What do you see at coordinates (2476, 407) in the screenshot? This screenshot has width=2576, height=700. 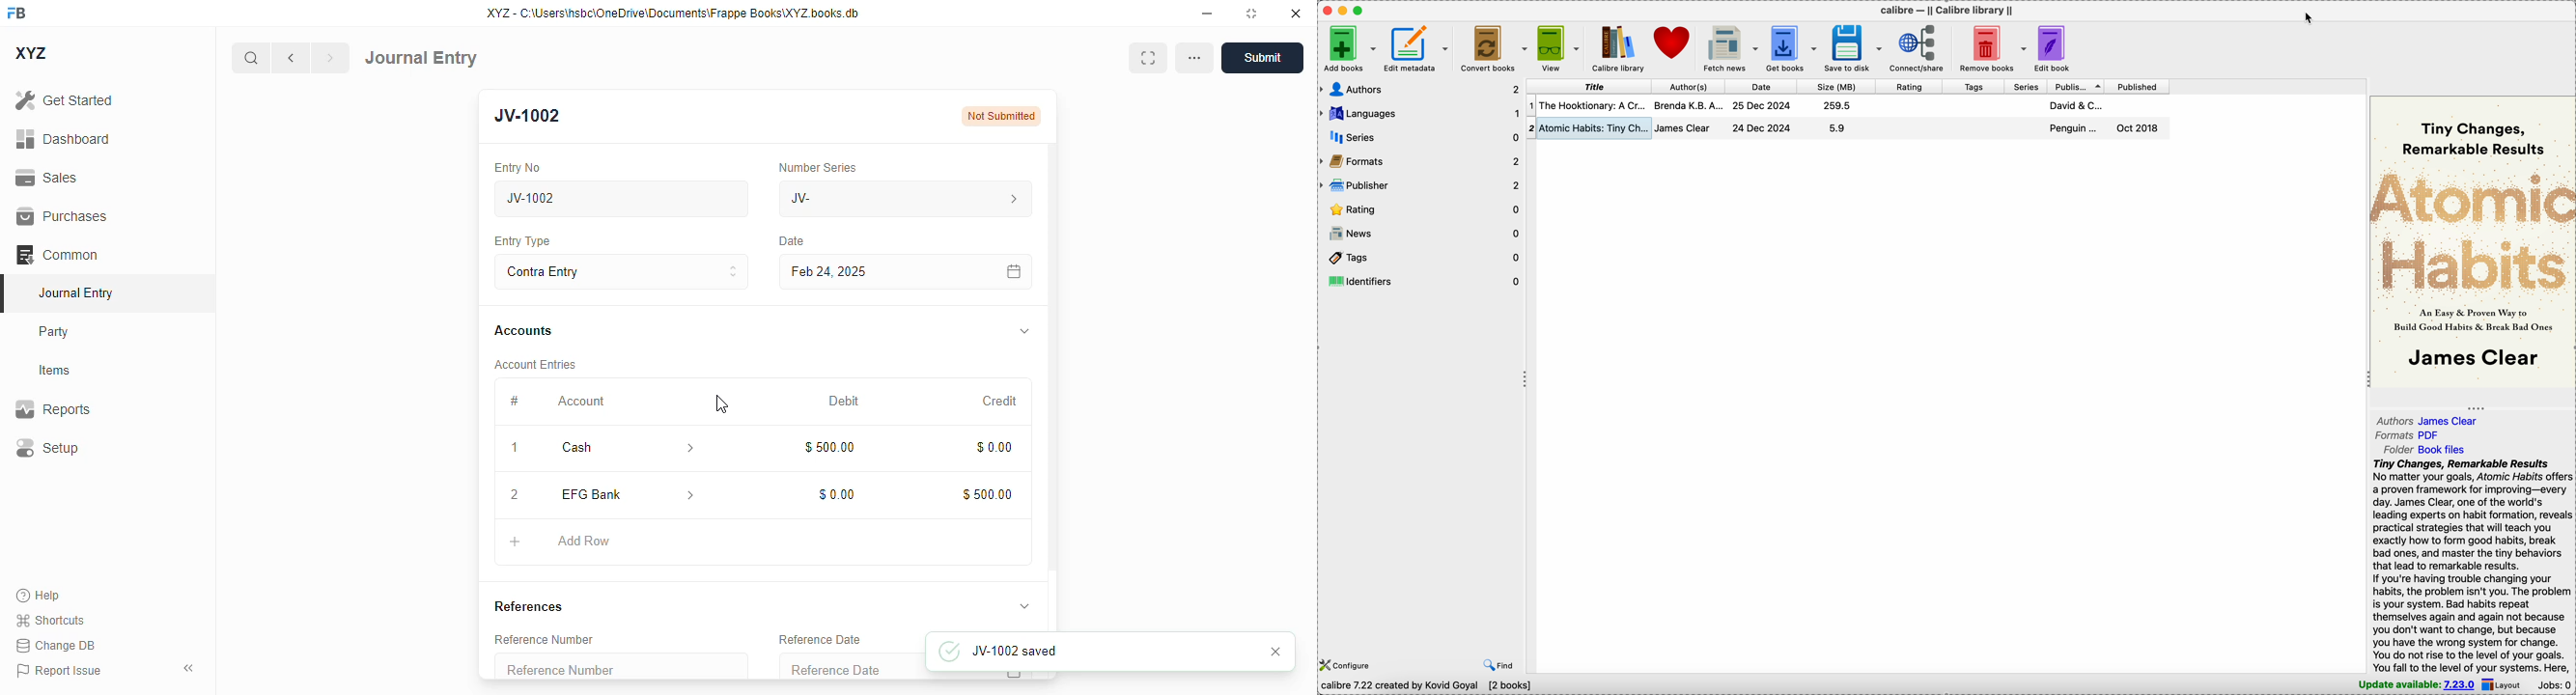 I see `toggle expand/contract` at bounding box center [2476, 407].